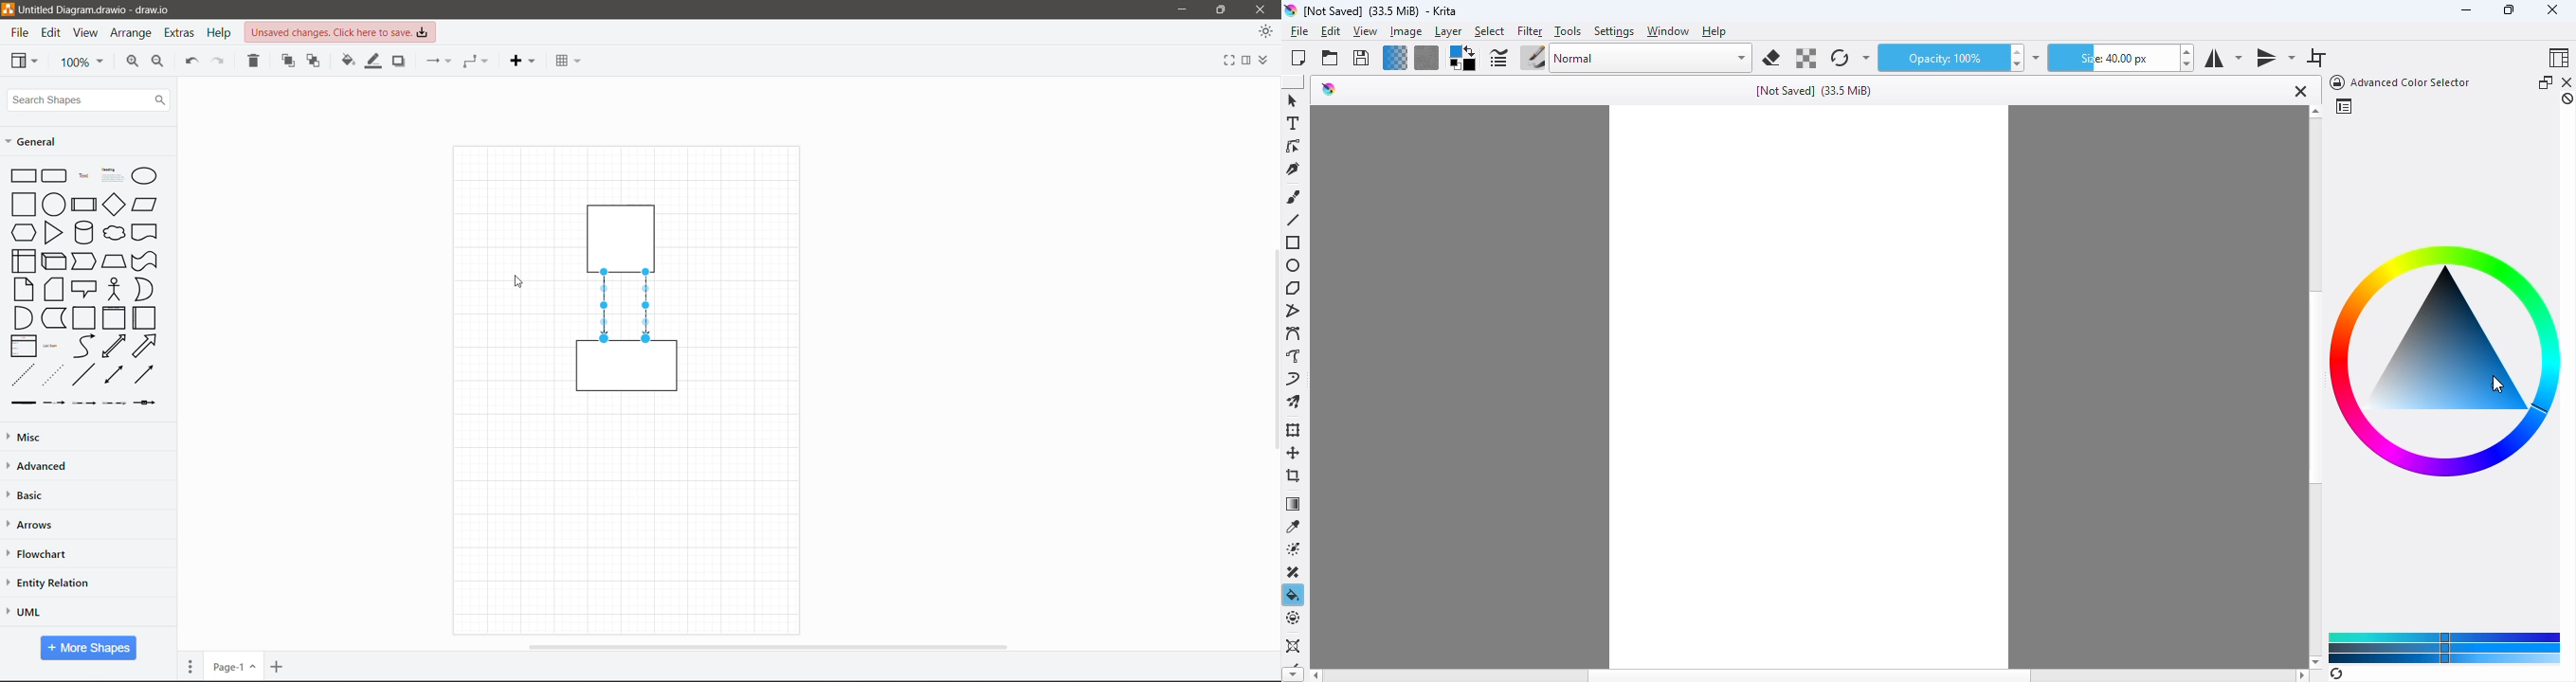 This screenshot has width=2576, height=700. What do you see at coordinates (1448, 32) in the screenshot?
I see `layer` at bounding box center [1448, 32].